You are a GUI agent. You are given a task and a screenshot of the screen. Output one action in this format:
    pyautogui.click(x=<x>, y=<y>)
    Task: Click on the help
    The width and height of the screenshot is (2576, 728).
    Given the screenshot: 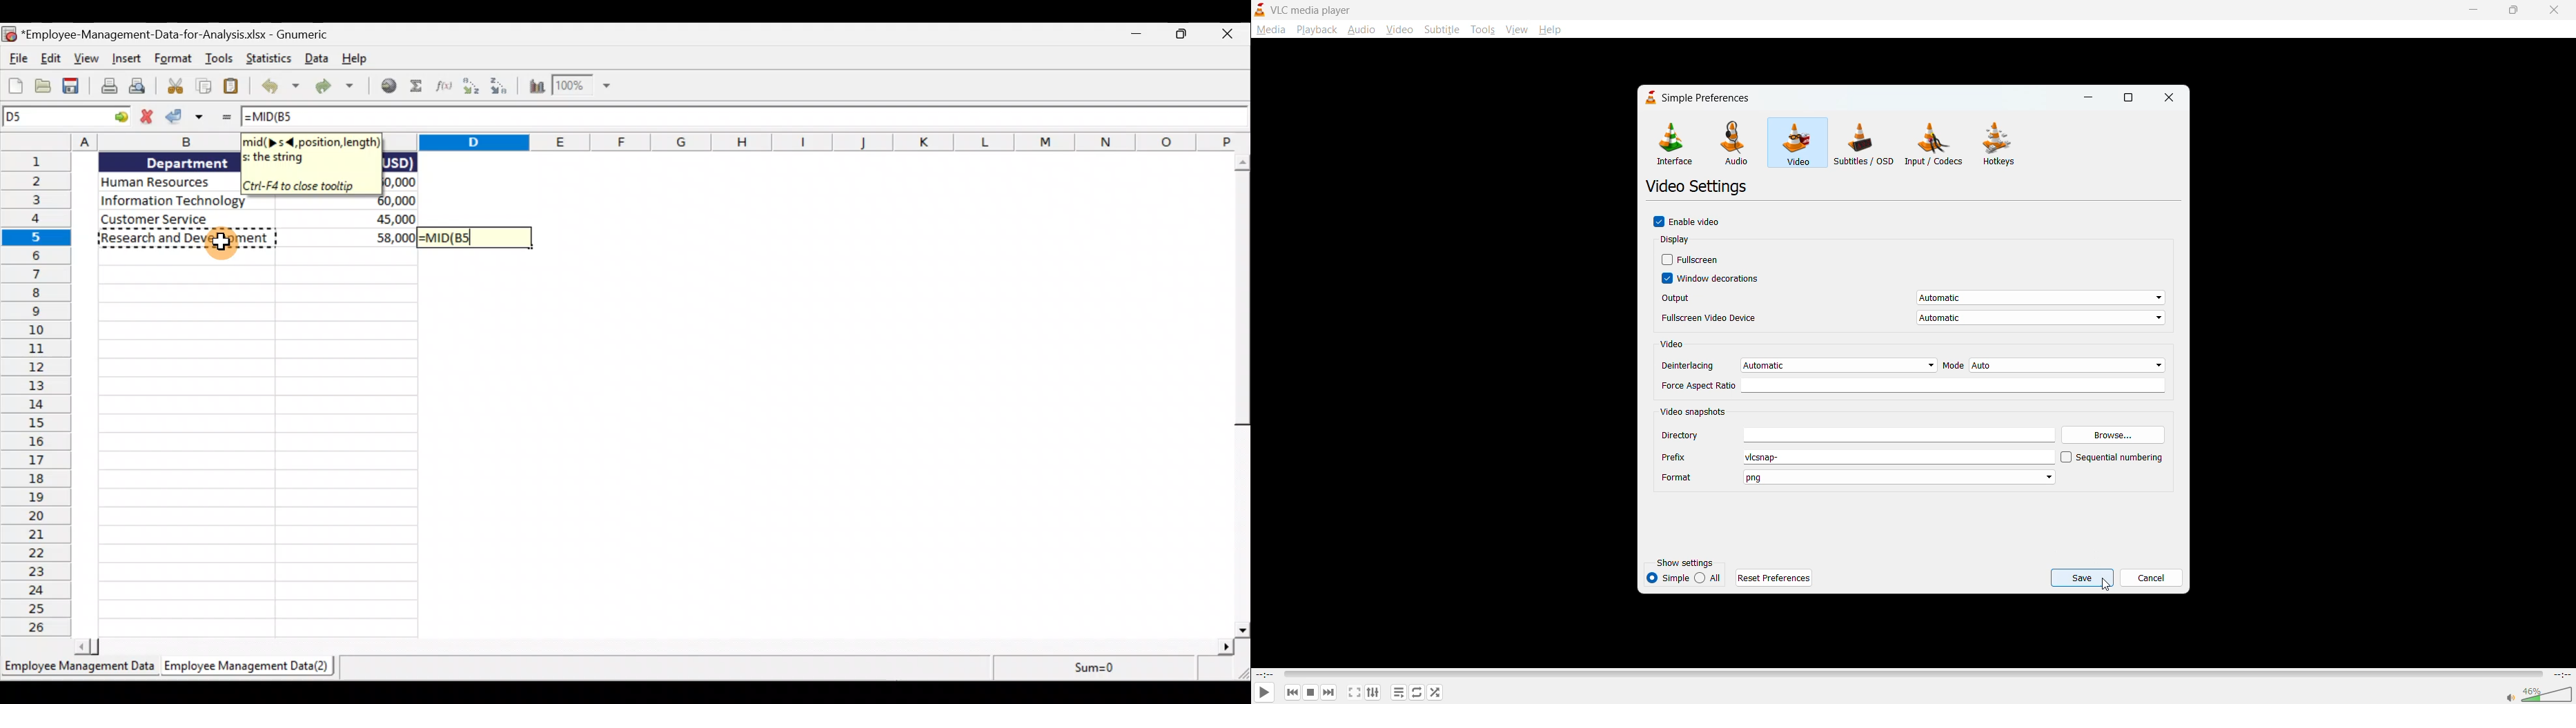 What is the action you would take?
    pyautogui.click(x=1549, y=29)
    